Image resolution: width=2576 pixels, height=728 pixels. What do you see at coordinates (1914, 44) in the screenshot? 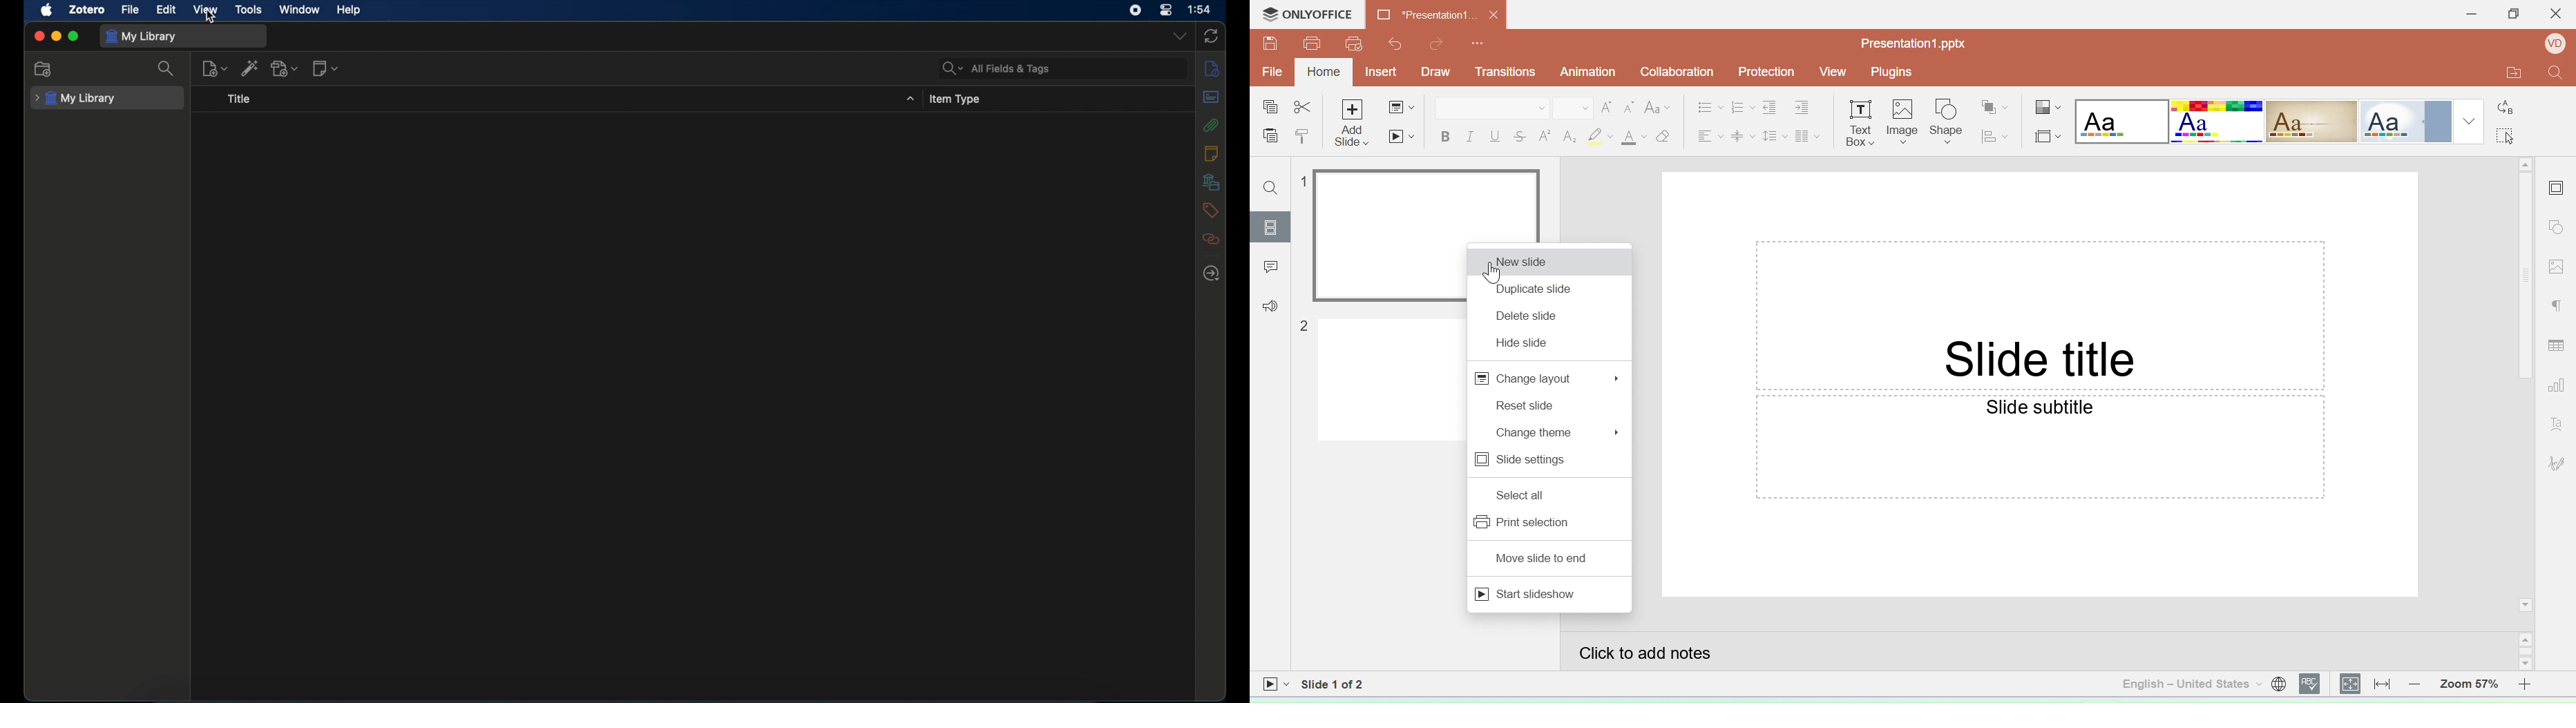
I see `File name` at bounding box center [1914, 44].